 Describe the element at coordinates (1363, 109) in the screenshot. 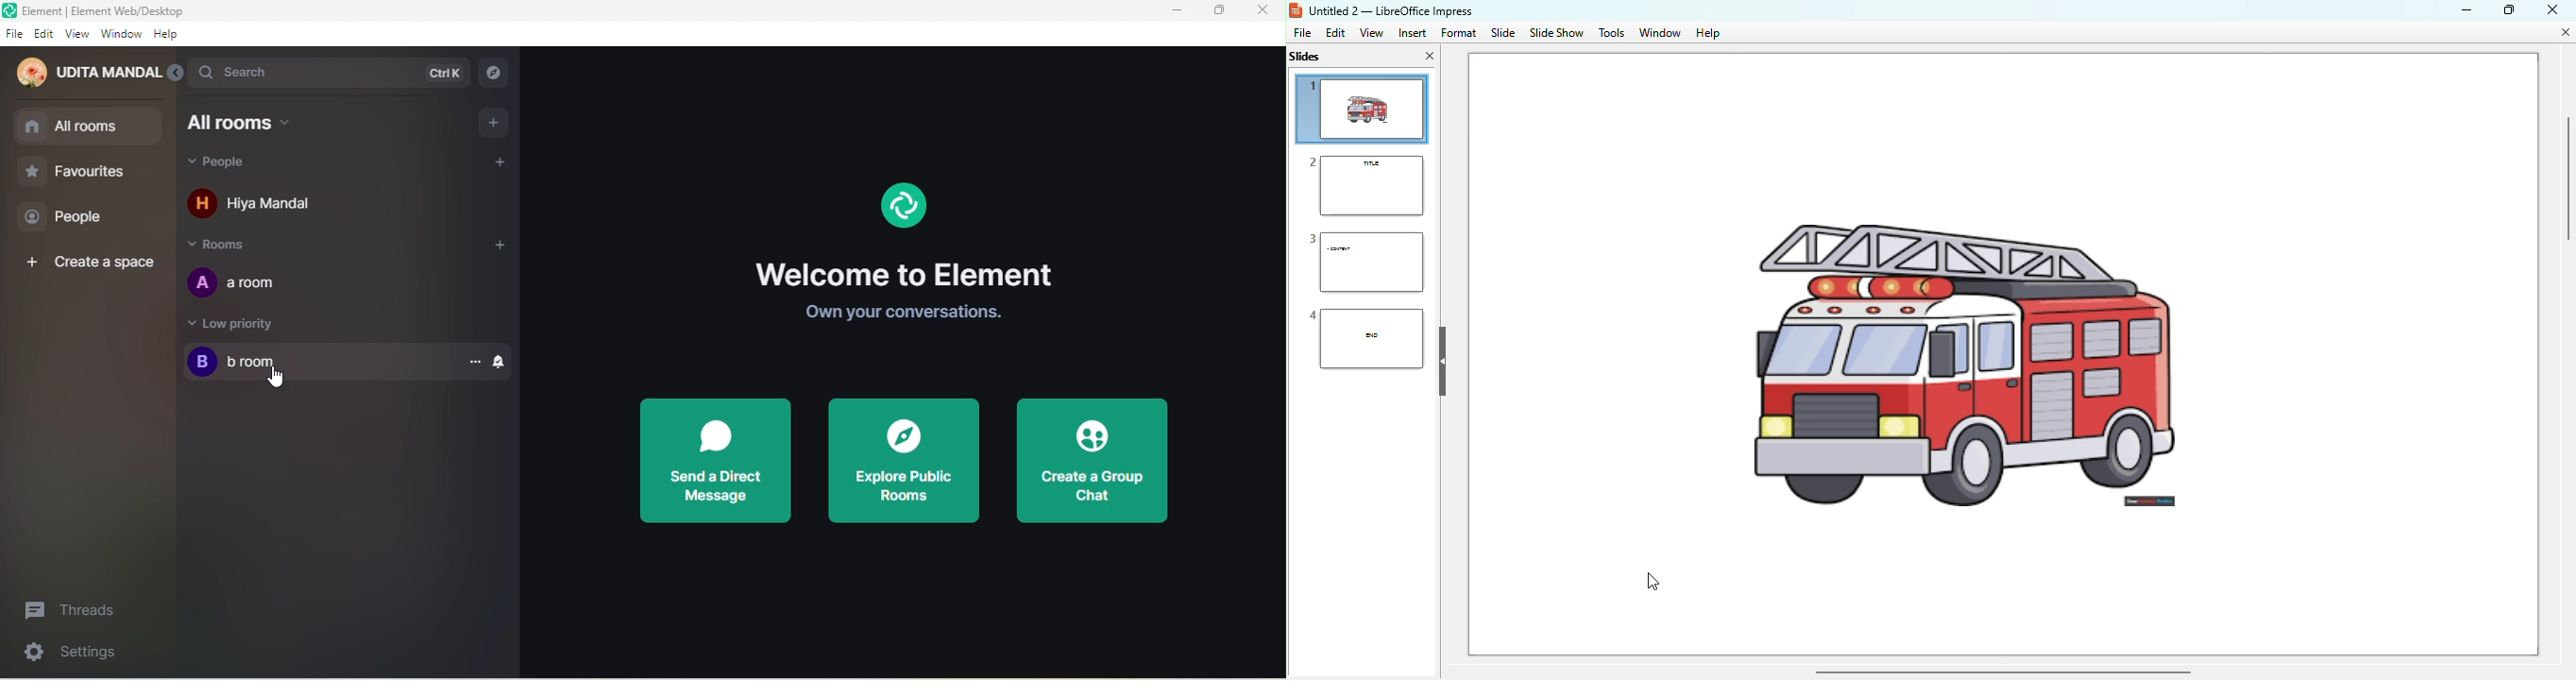

I see `slide 1` at that location.